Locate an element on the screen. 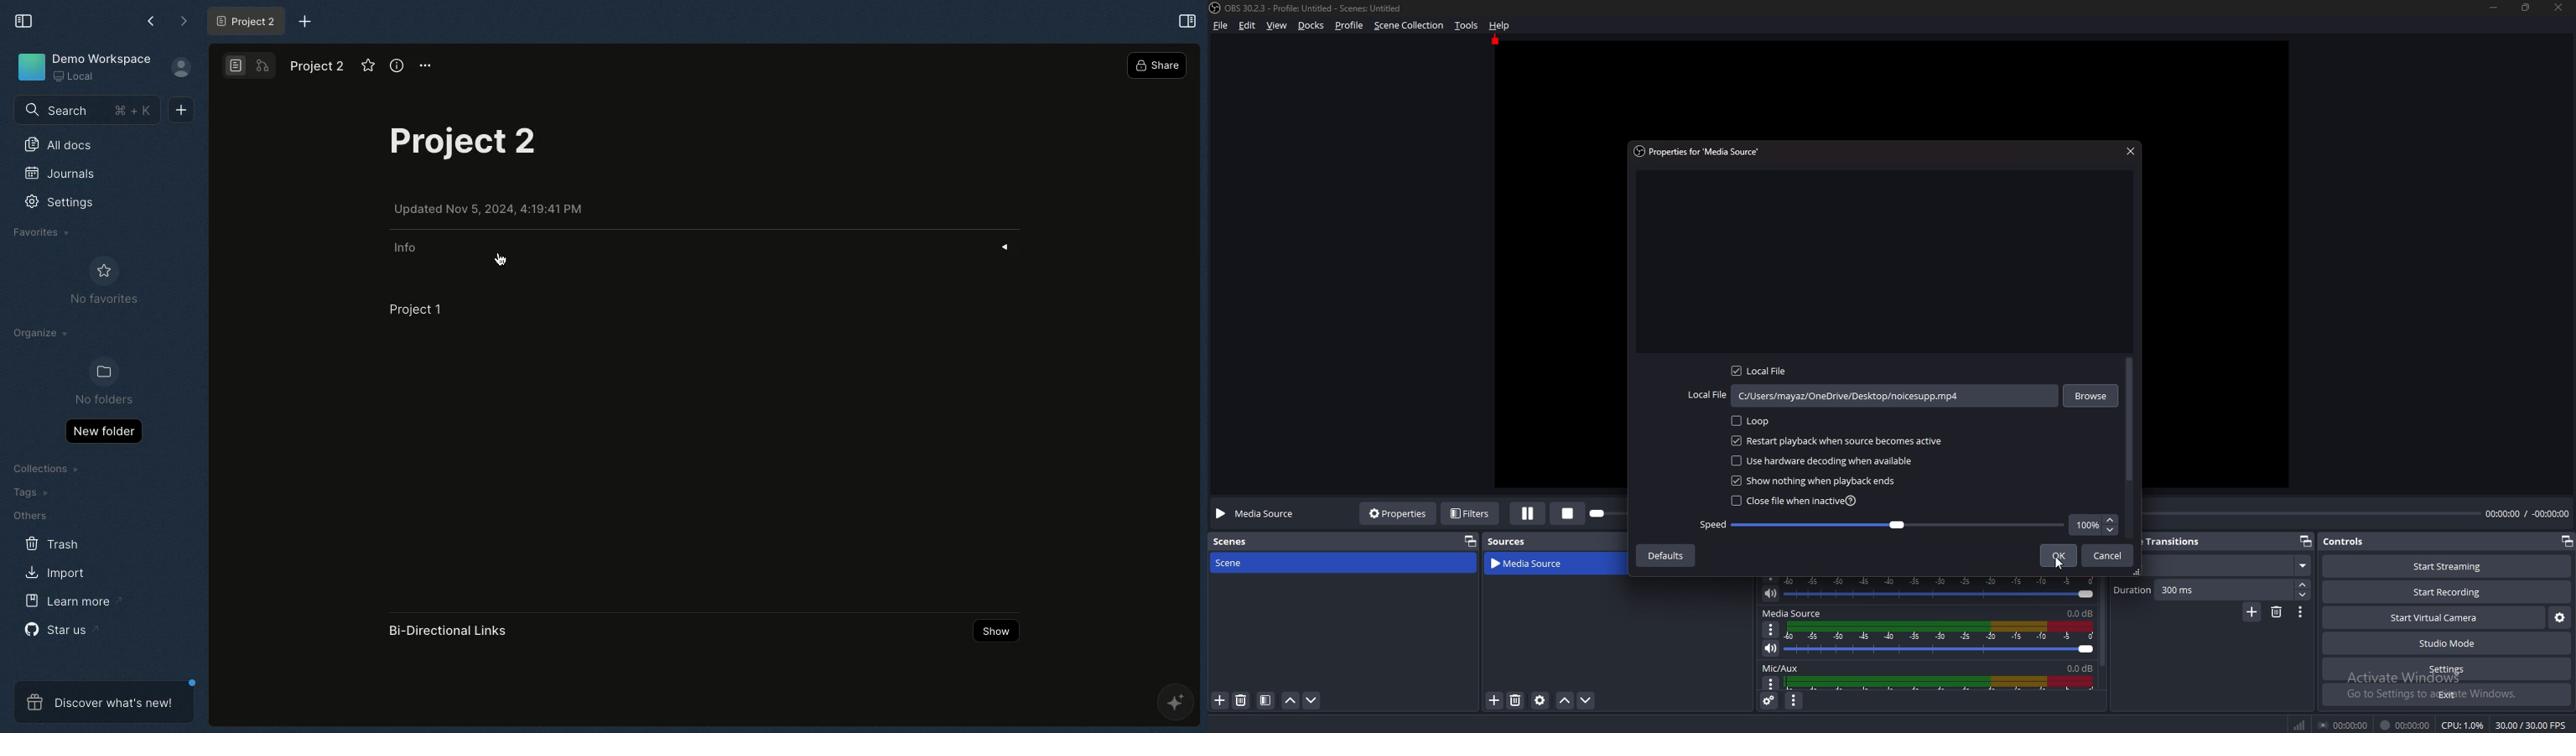  loop is located at coordinates (1756, 421).